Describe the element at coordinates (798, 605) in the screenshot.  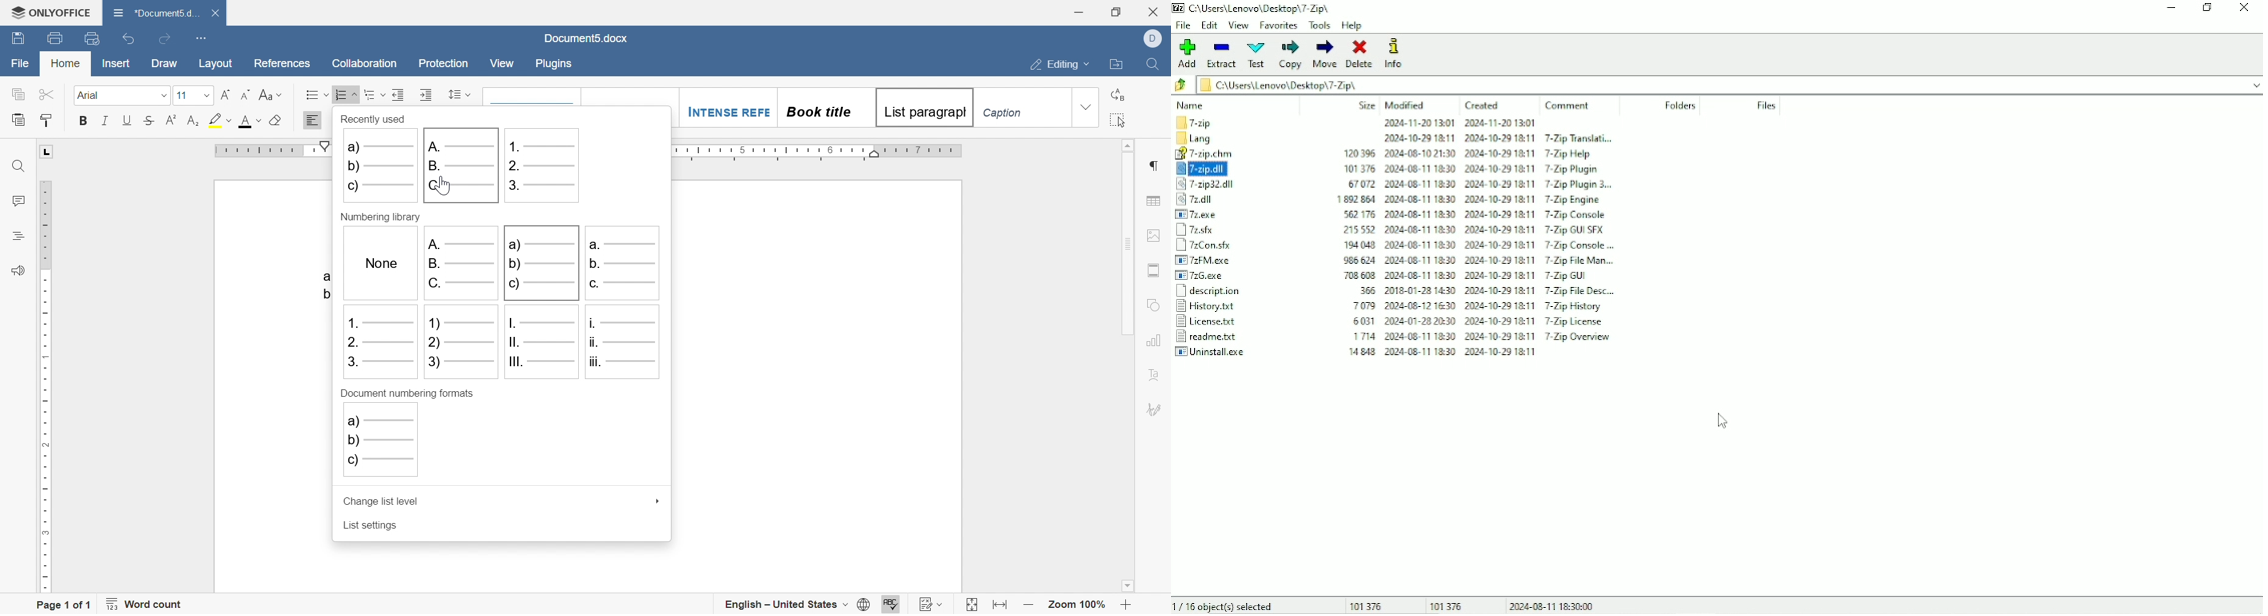
I see `set document language` at that location.